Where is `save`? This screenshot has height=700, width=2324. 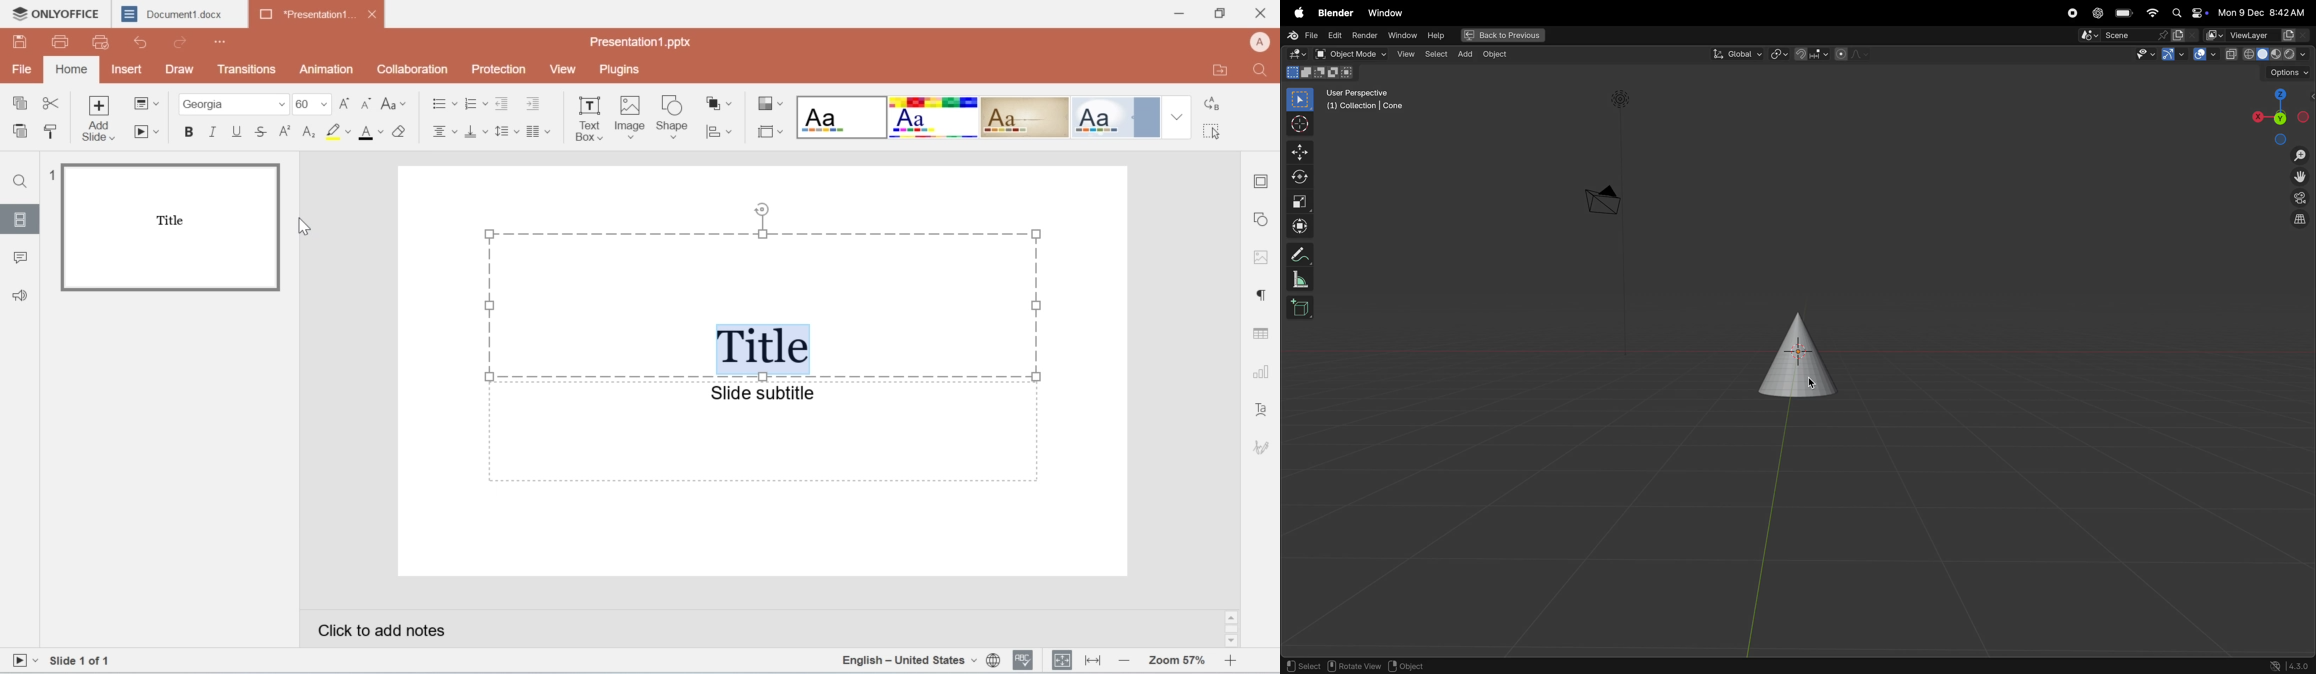 save is located at coordinates (21, 41).